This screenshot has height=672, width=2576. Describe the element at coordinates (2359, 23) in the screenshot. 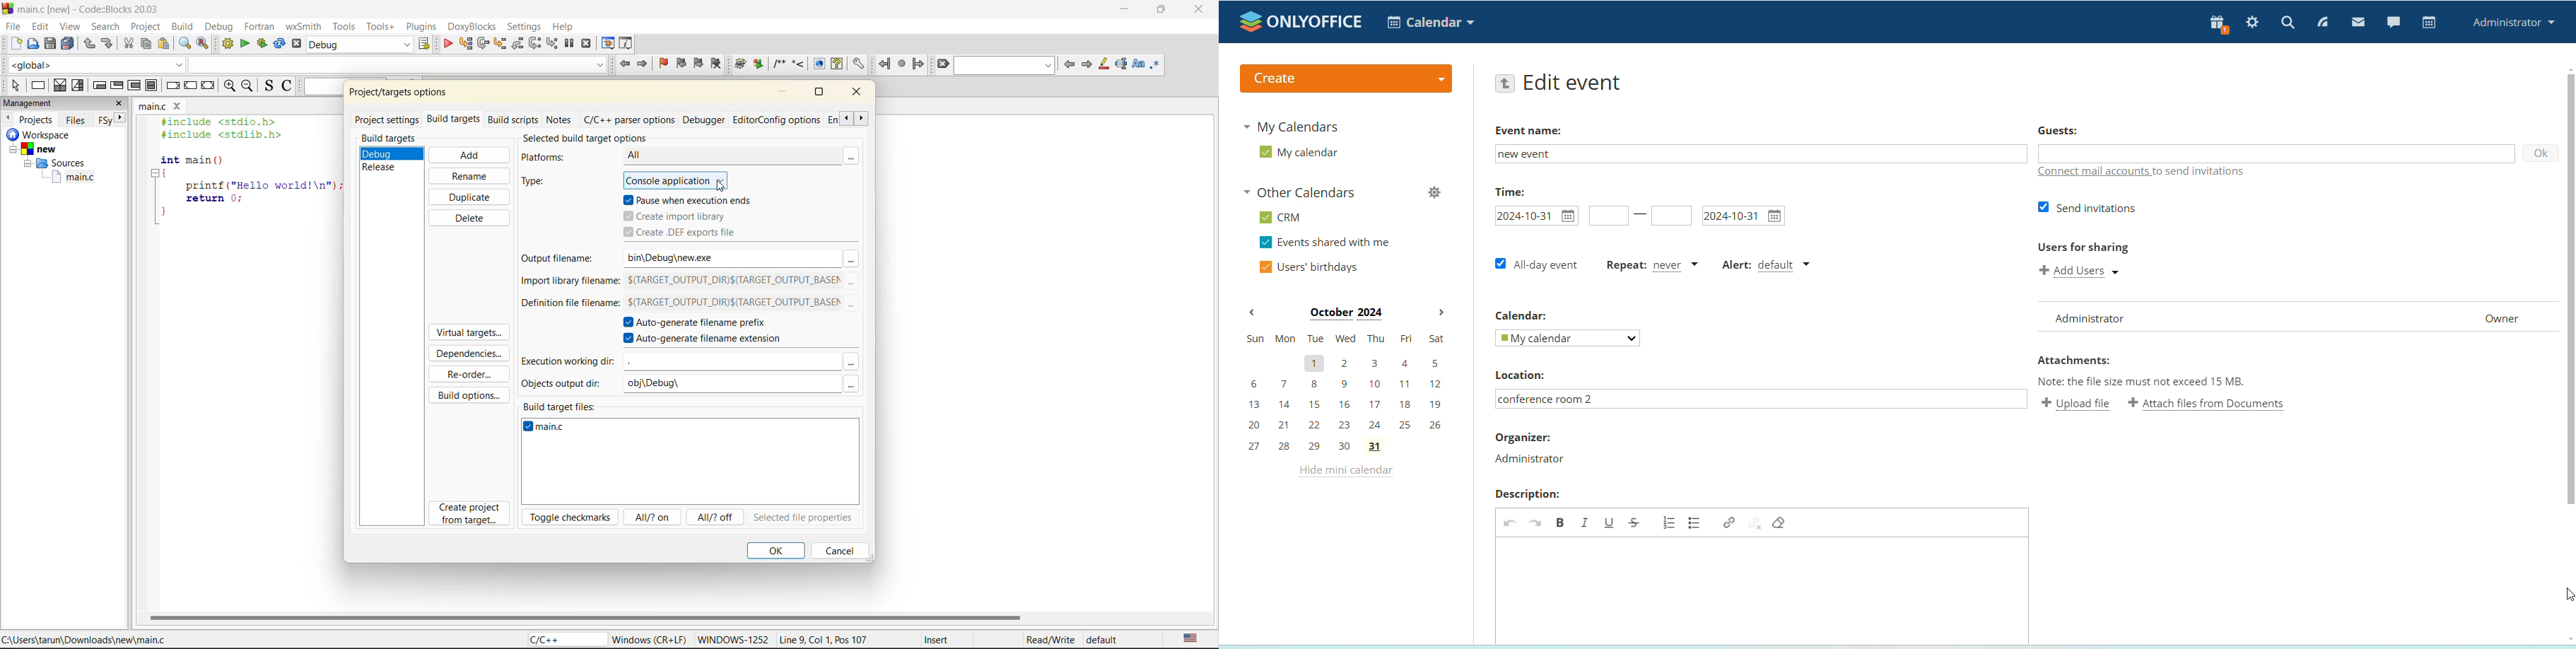

I see `mail` at that location.